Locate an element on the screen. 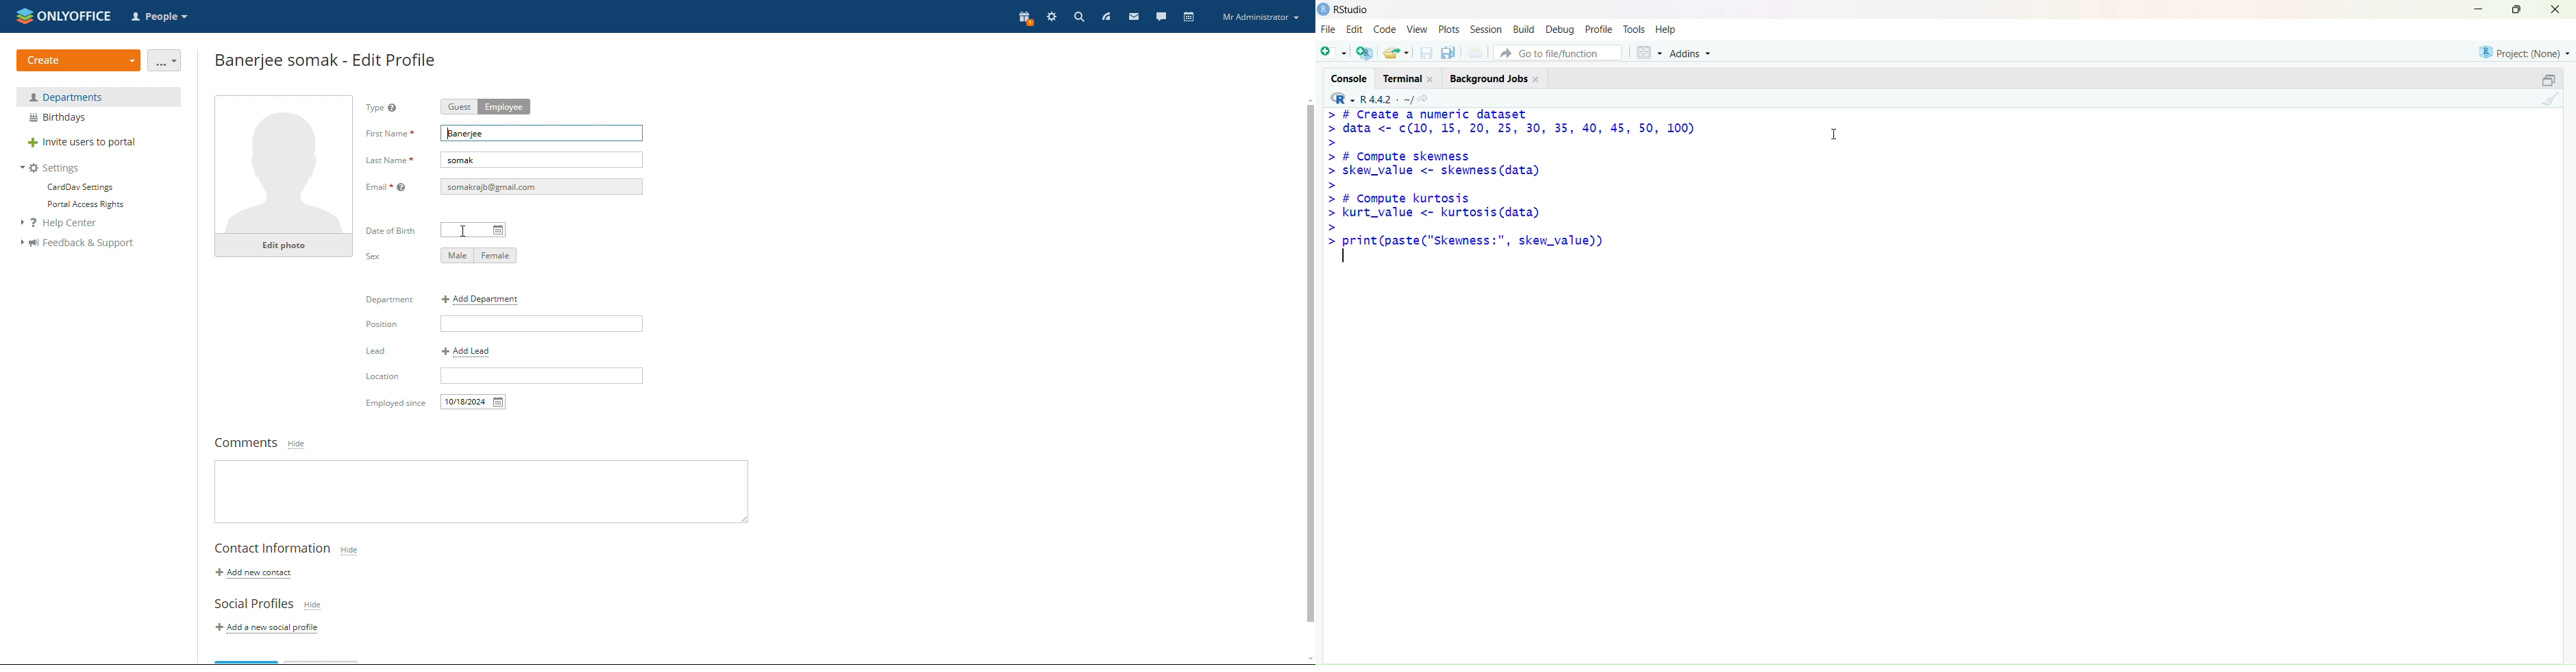 This screenshot has width=2576, height=672. Clear Console (Ctrl + L) is located at coordinates (2548, 104).